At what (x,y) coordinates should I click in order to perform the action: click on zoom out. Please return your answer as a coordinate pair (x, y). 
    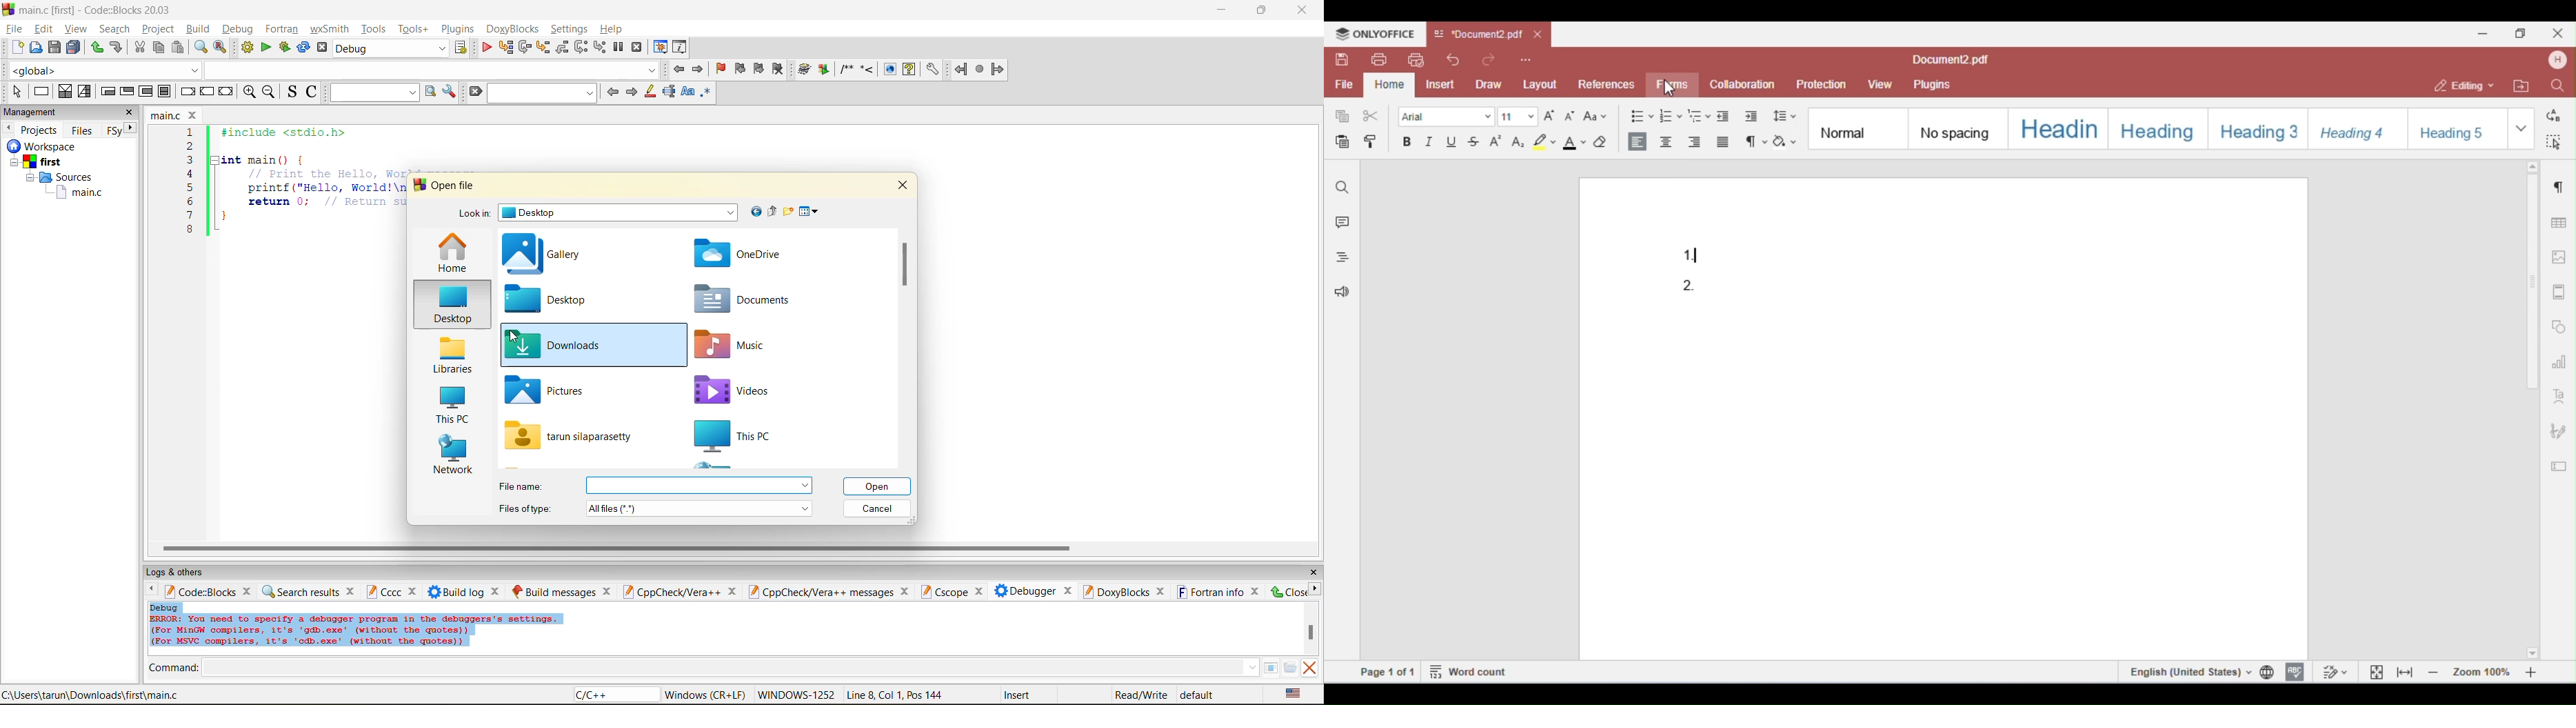
    Looking at the image, I should click on (268, 92).